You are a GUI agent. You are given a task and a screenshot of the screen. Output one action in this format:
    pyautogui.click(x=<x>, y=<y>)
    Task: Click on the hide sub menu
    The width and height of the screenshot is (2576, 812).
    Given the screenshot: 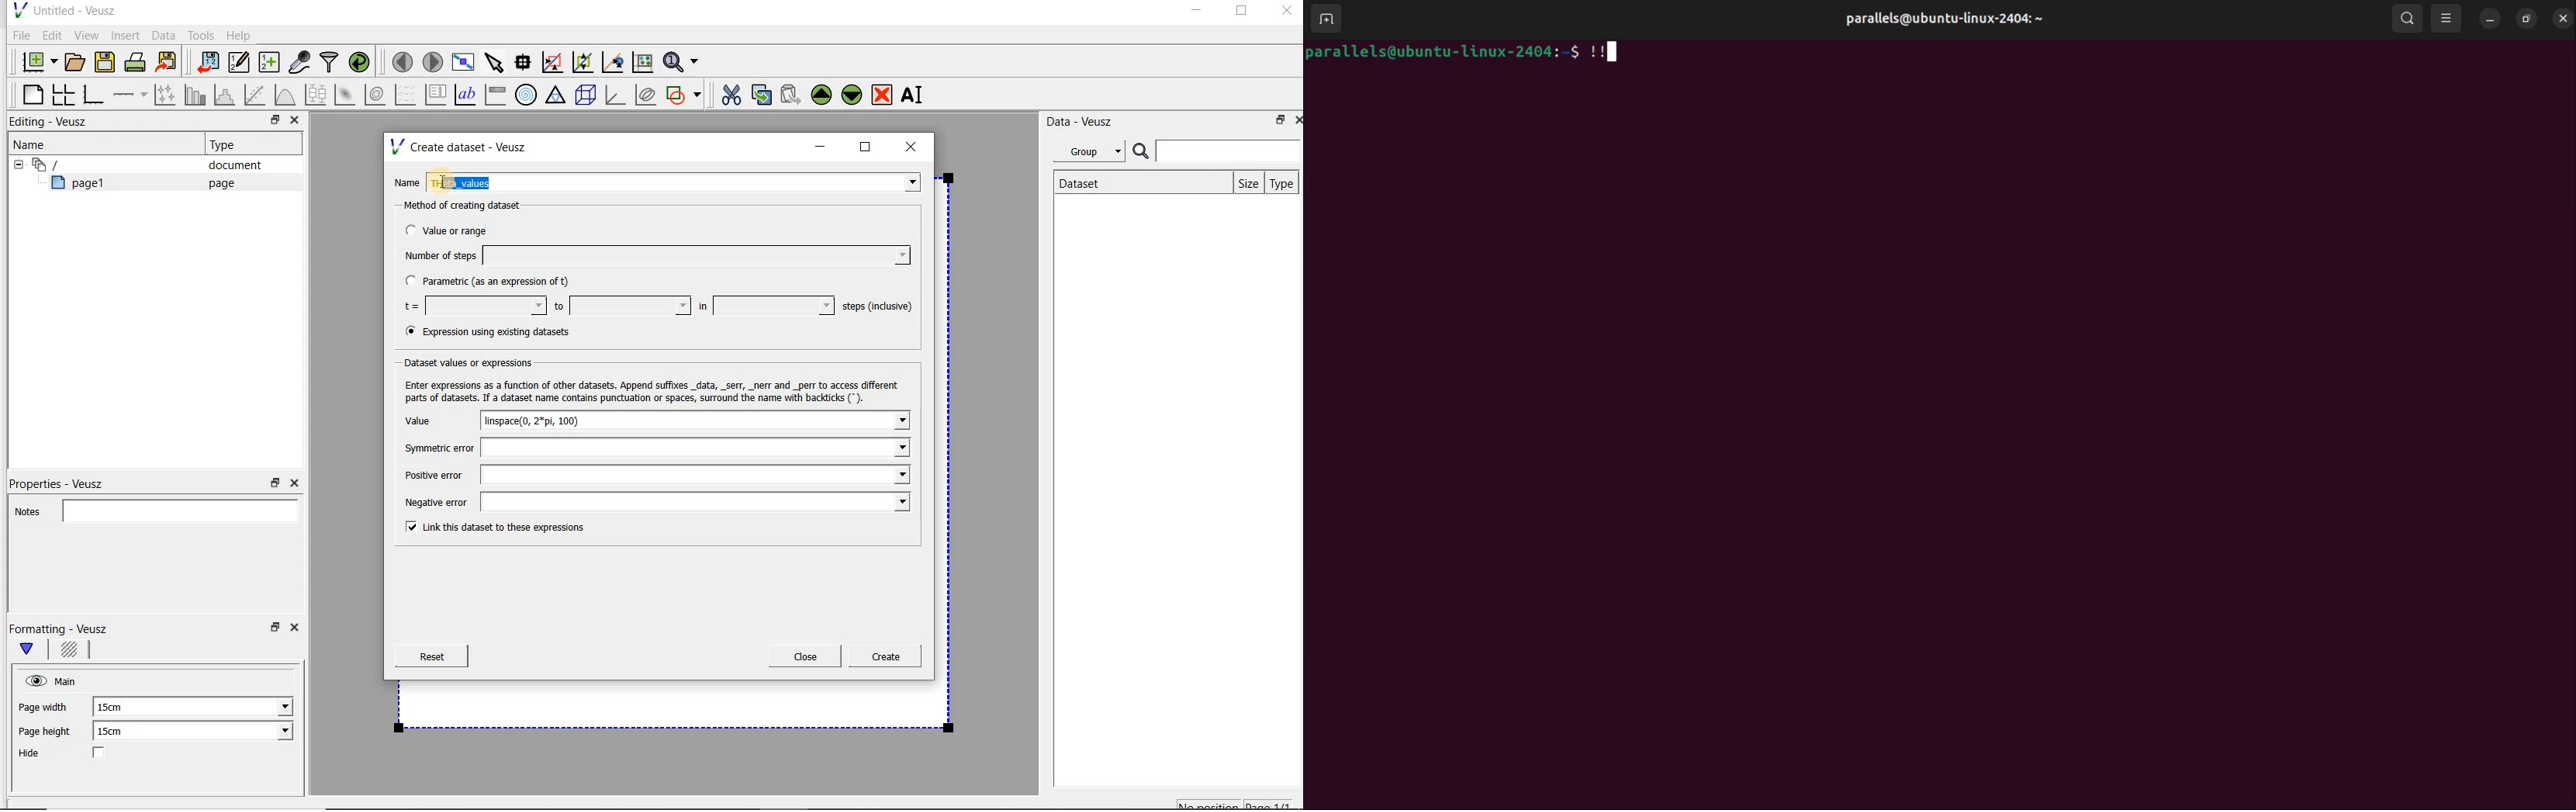 What is the action you would take?
    pyautogui.click(x=15, y=163)
    